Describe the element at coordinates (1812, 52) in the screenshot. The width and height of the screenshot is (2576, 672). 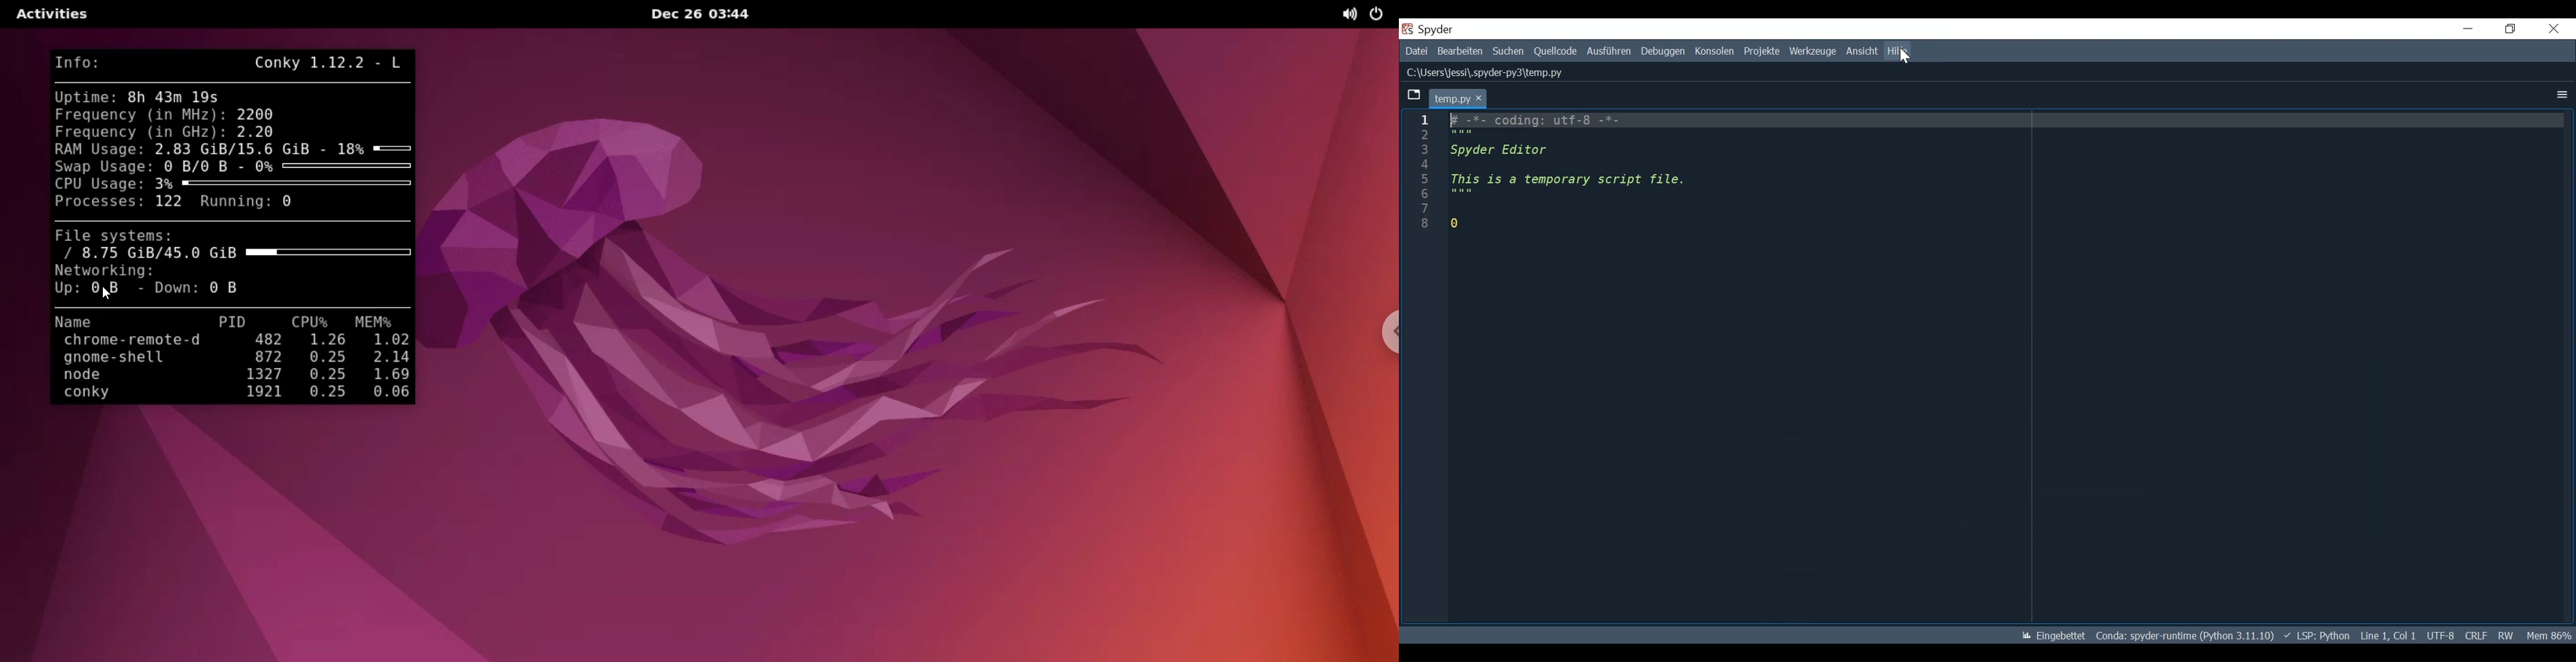
I see `Tools` at that location.